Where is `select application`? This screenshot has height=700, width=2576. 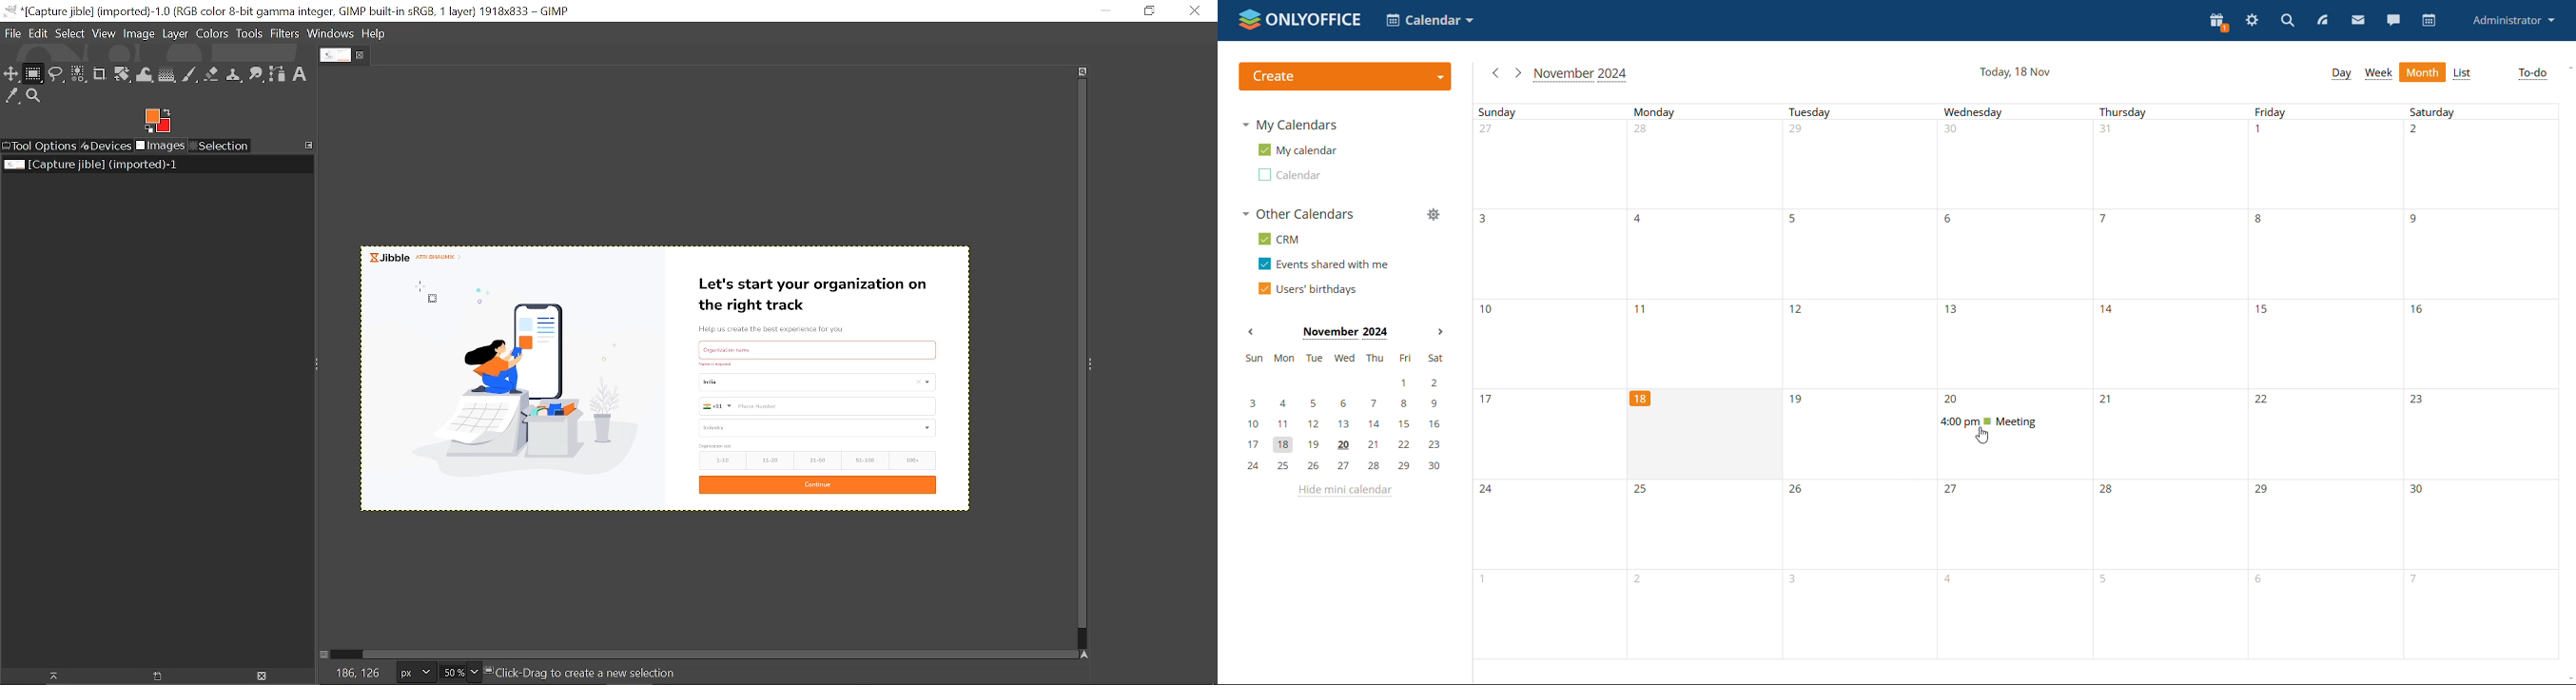 select application is located at coordinates (1429, 20).